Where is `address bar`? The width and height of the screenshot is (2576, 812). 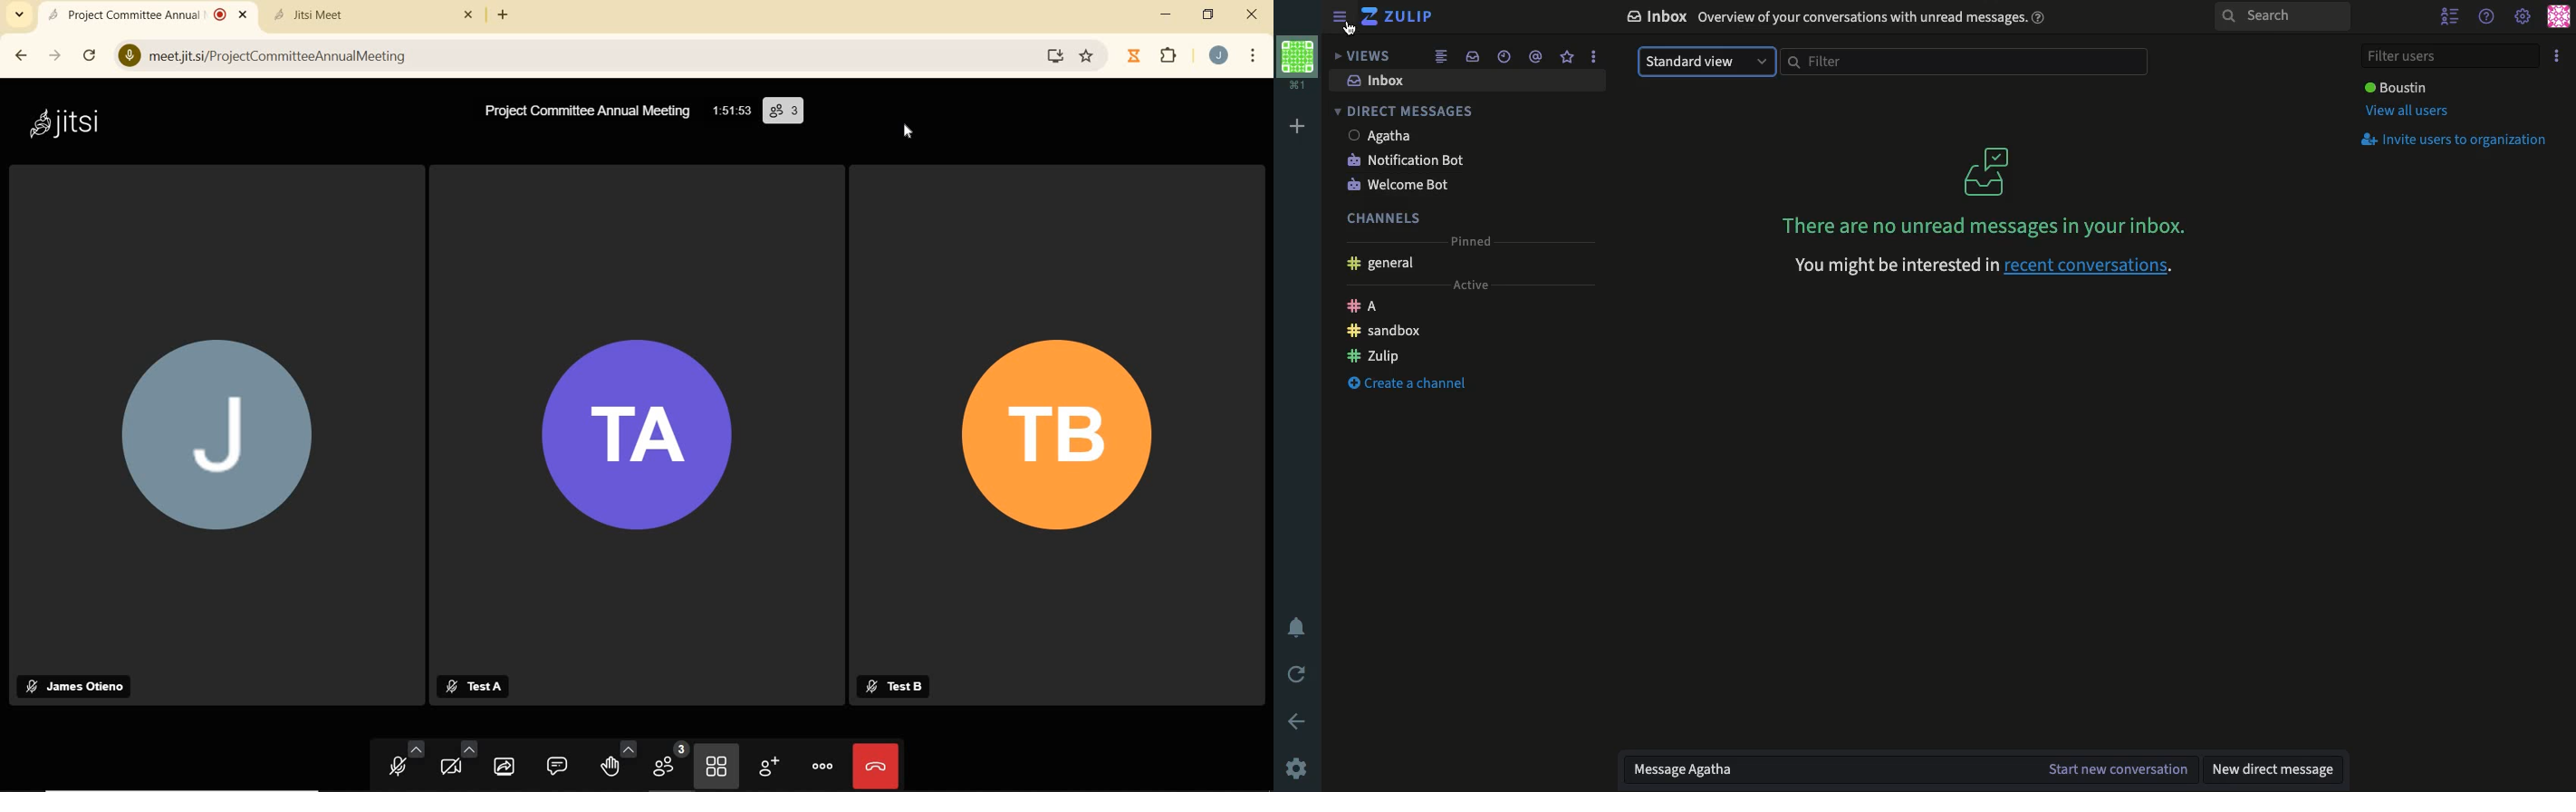 address bar is located at coordinates (590, 57).